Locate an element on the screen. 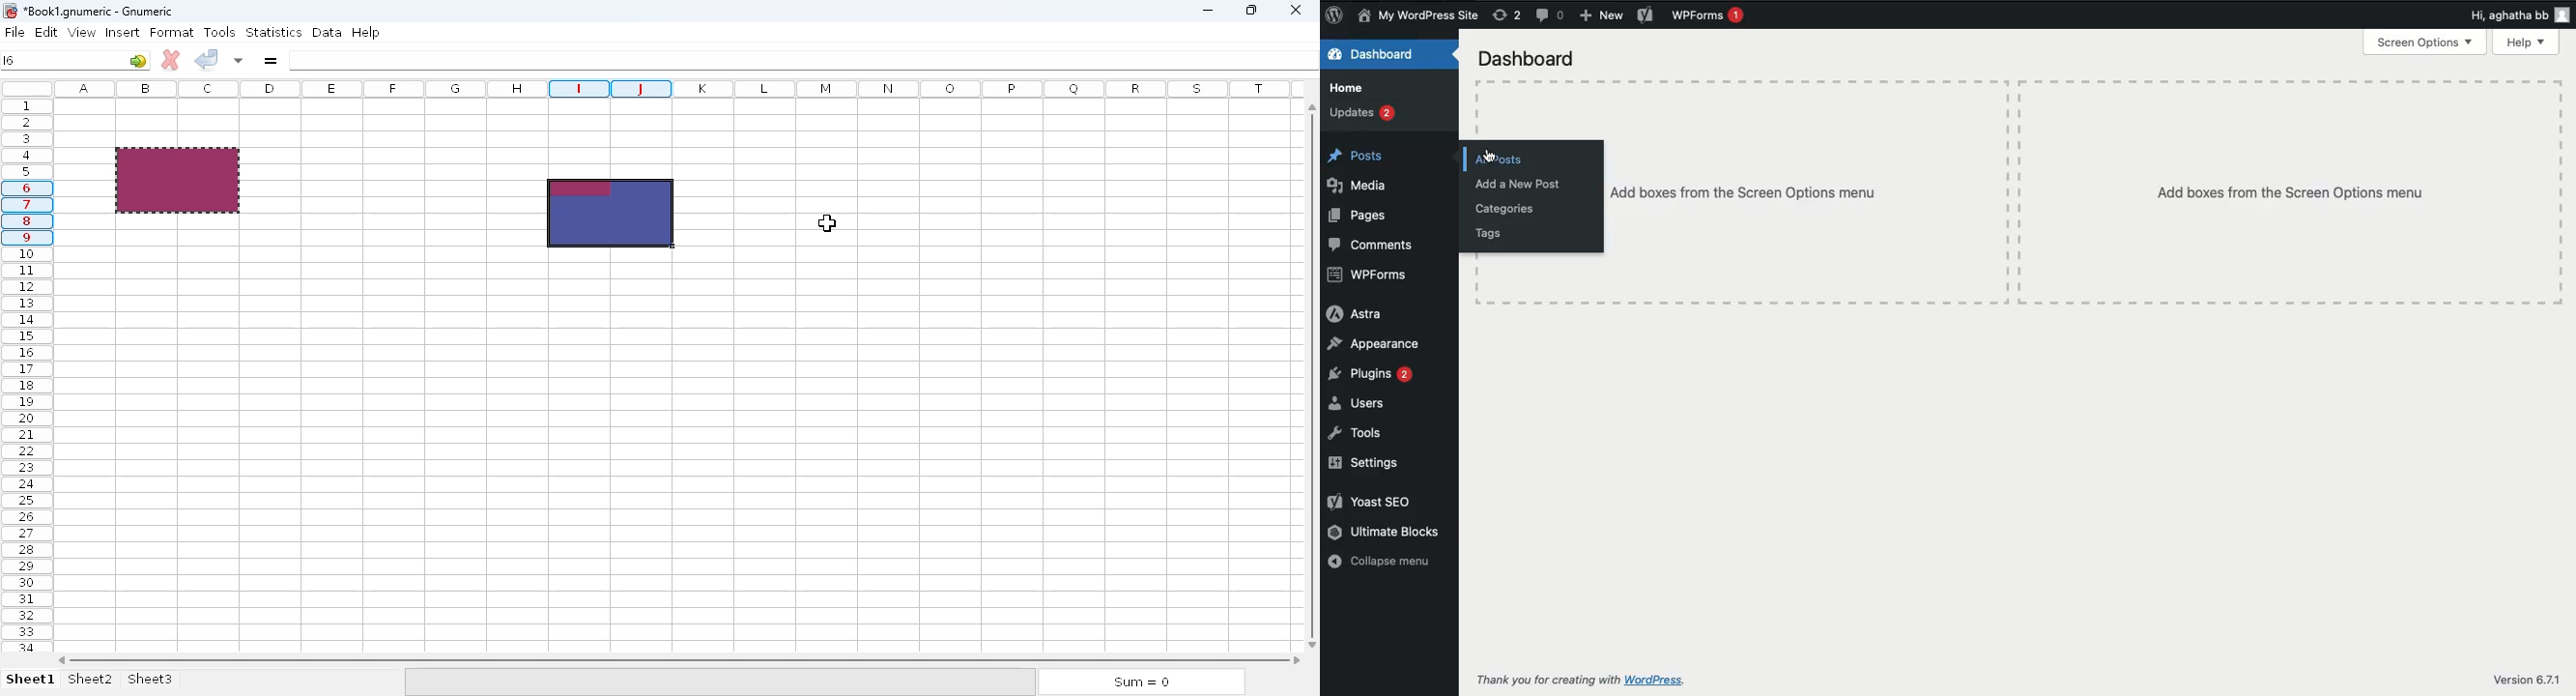 Image resolution: width=2576 pixels, height=700 pixels. cancel change is located at coordinates (170, 60).